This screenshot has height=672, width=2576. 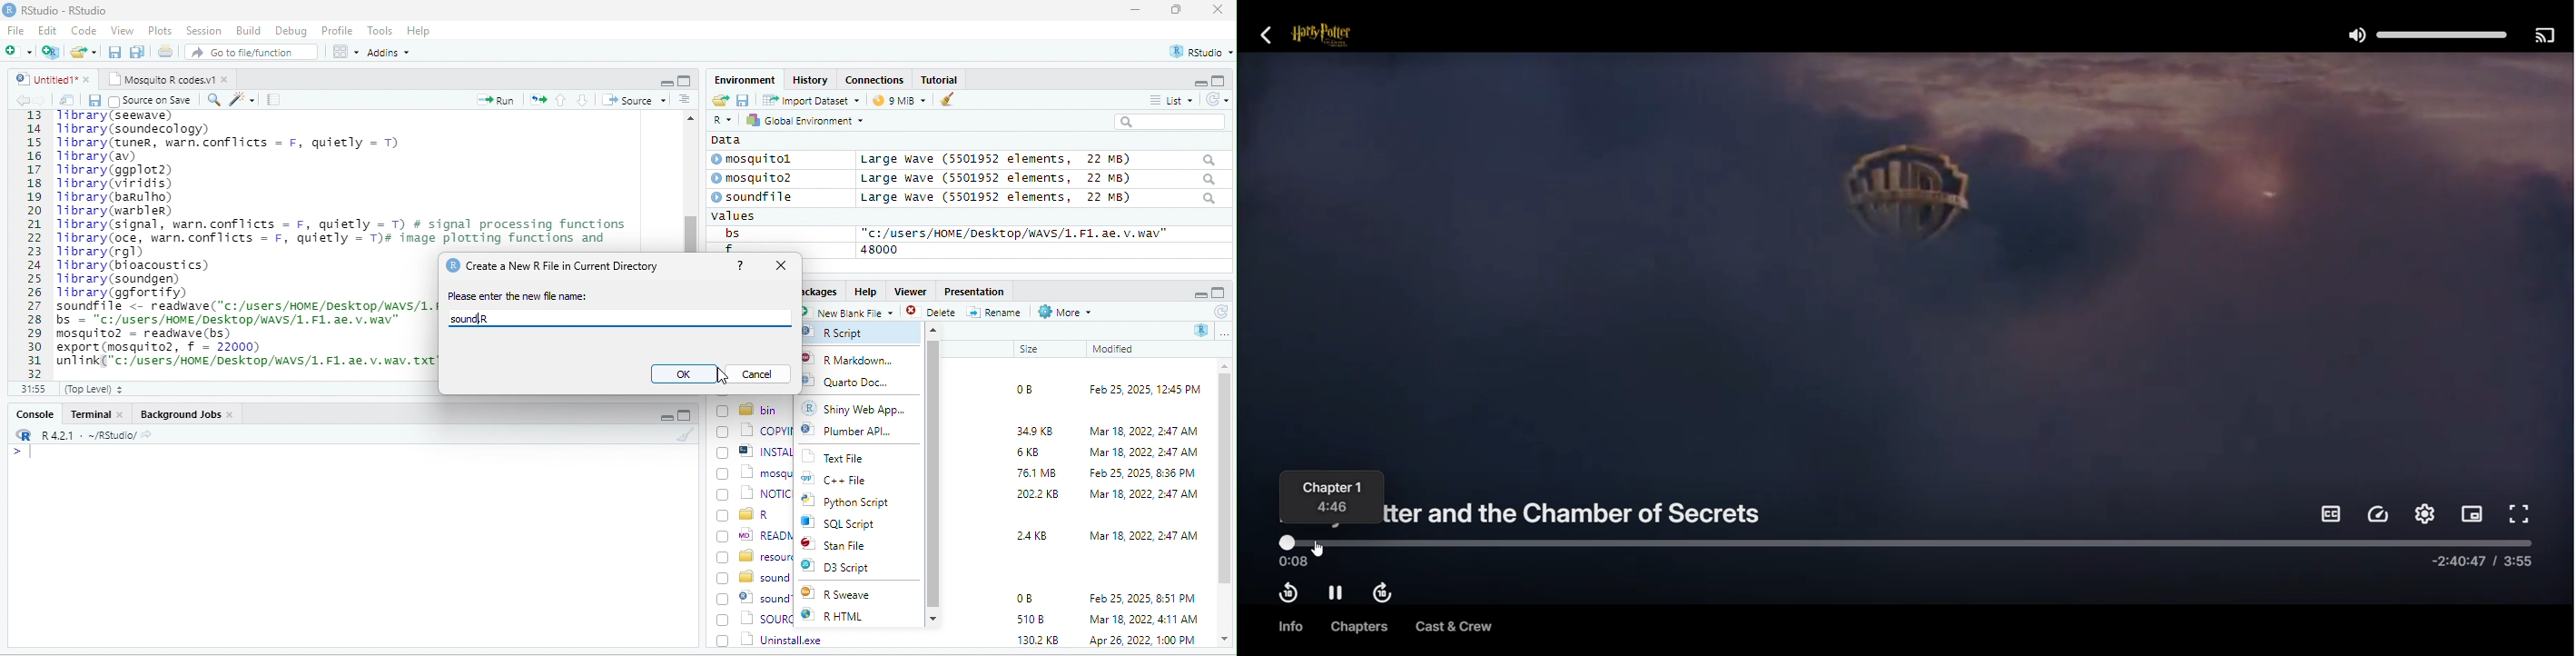 I want to click on Uninstall.exe, so click(x=771, y=639).